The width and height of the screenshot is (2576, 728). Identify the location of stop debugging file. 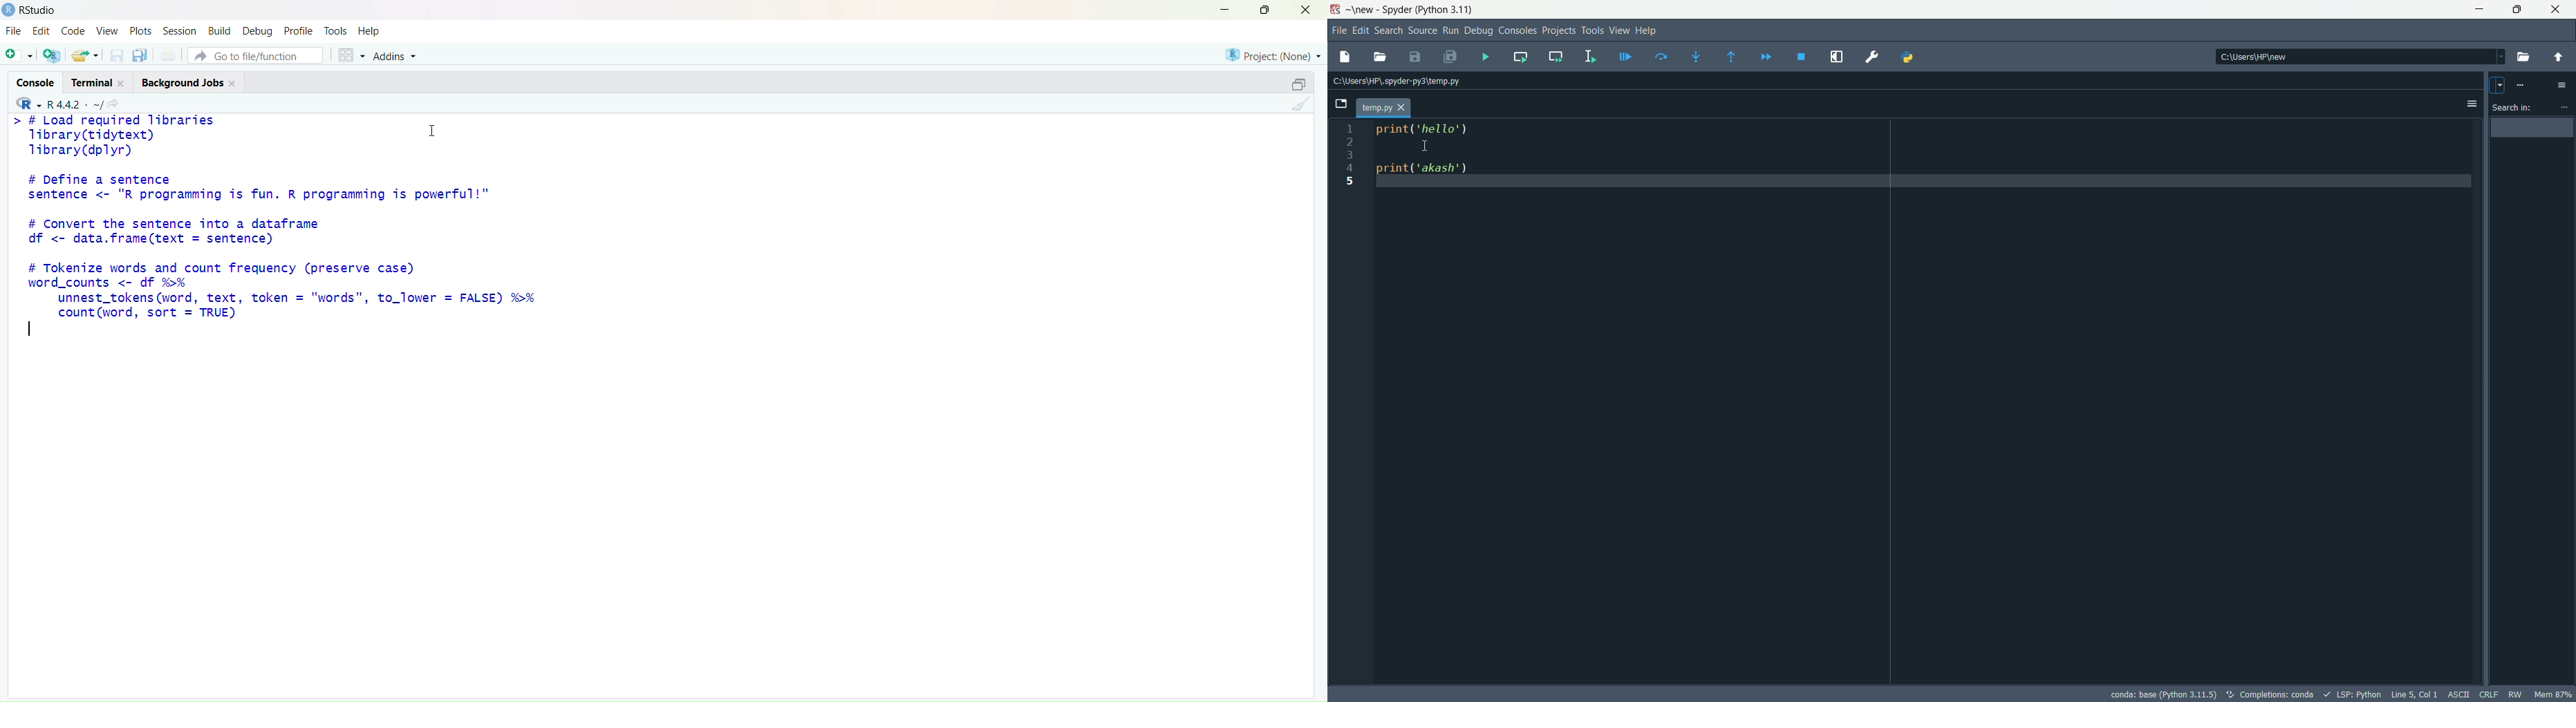
(1802, 58).